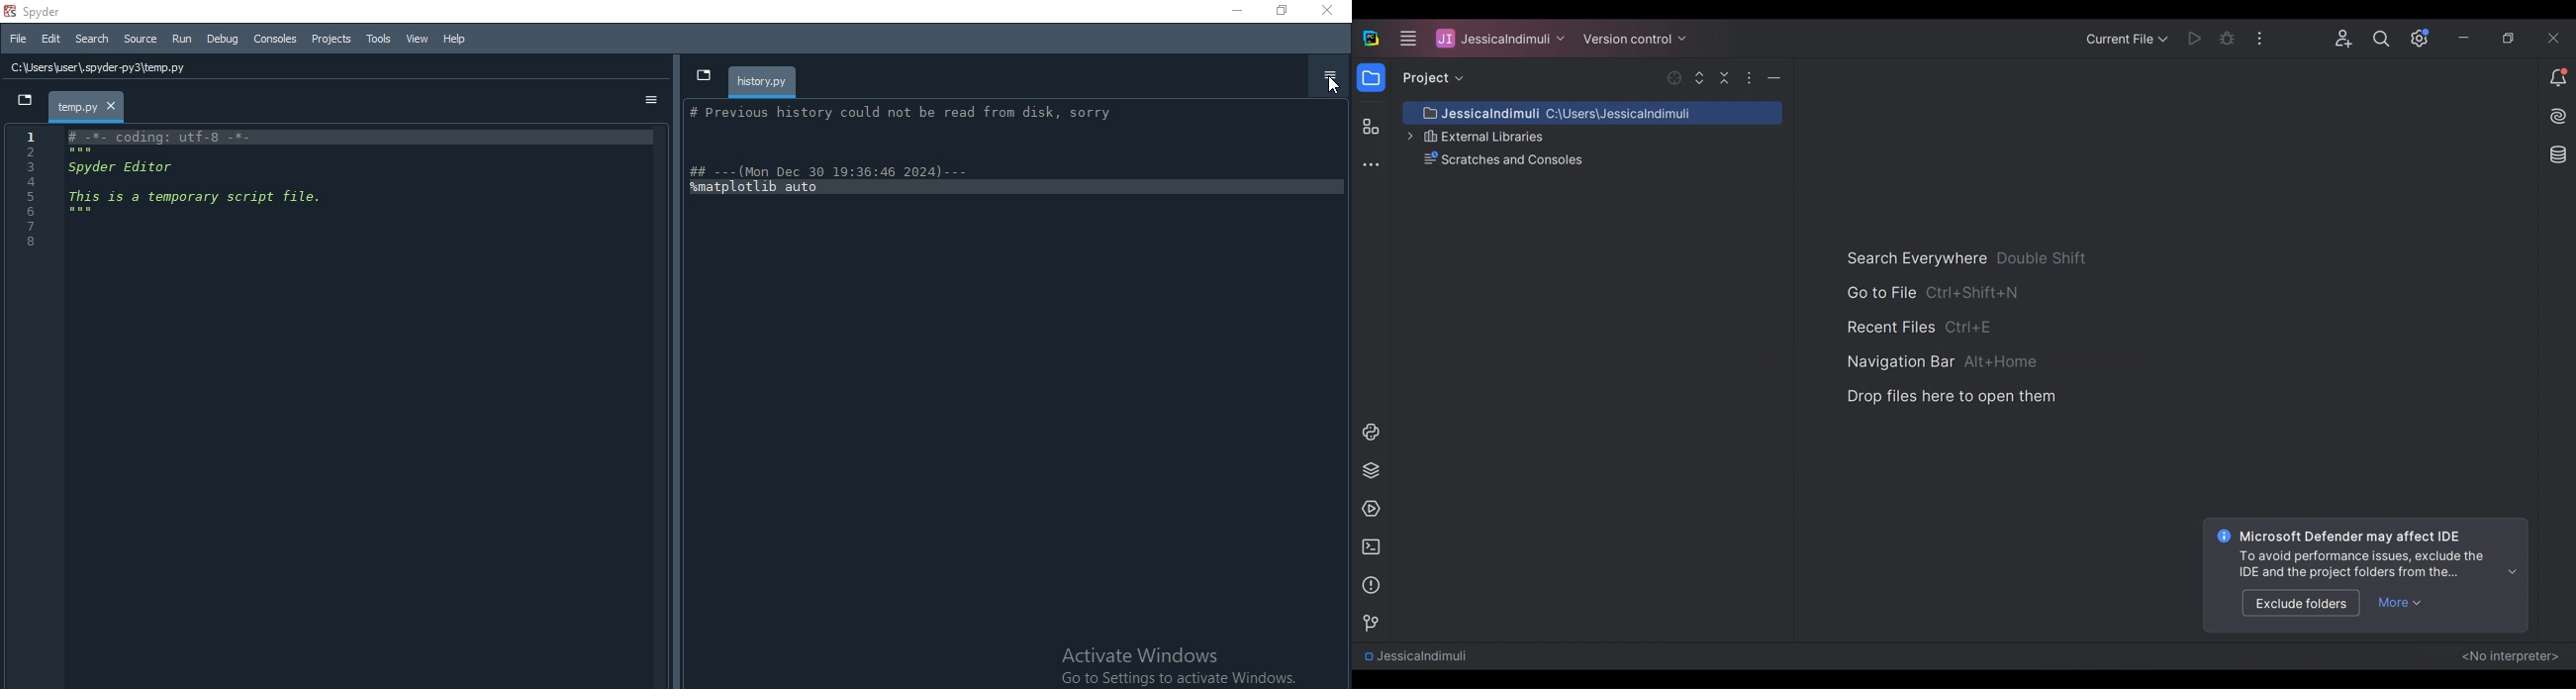 The image size is (2576, 700). Describe the element at coordinates (1977, 256) in the screenshot. I see `Search Everywhere` at that location.